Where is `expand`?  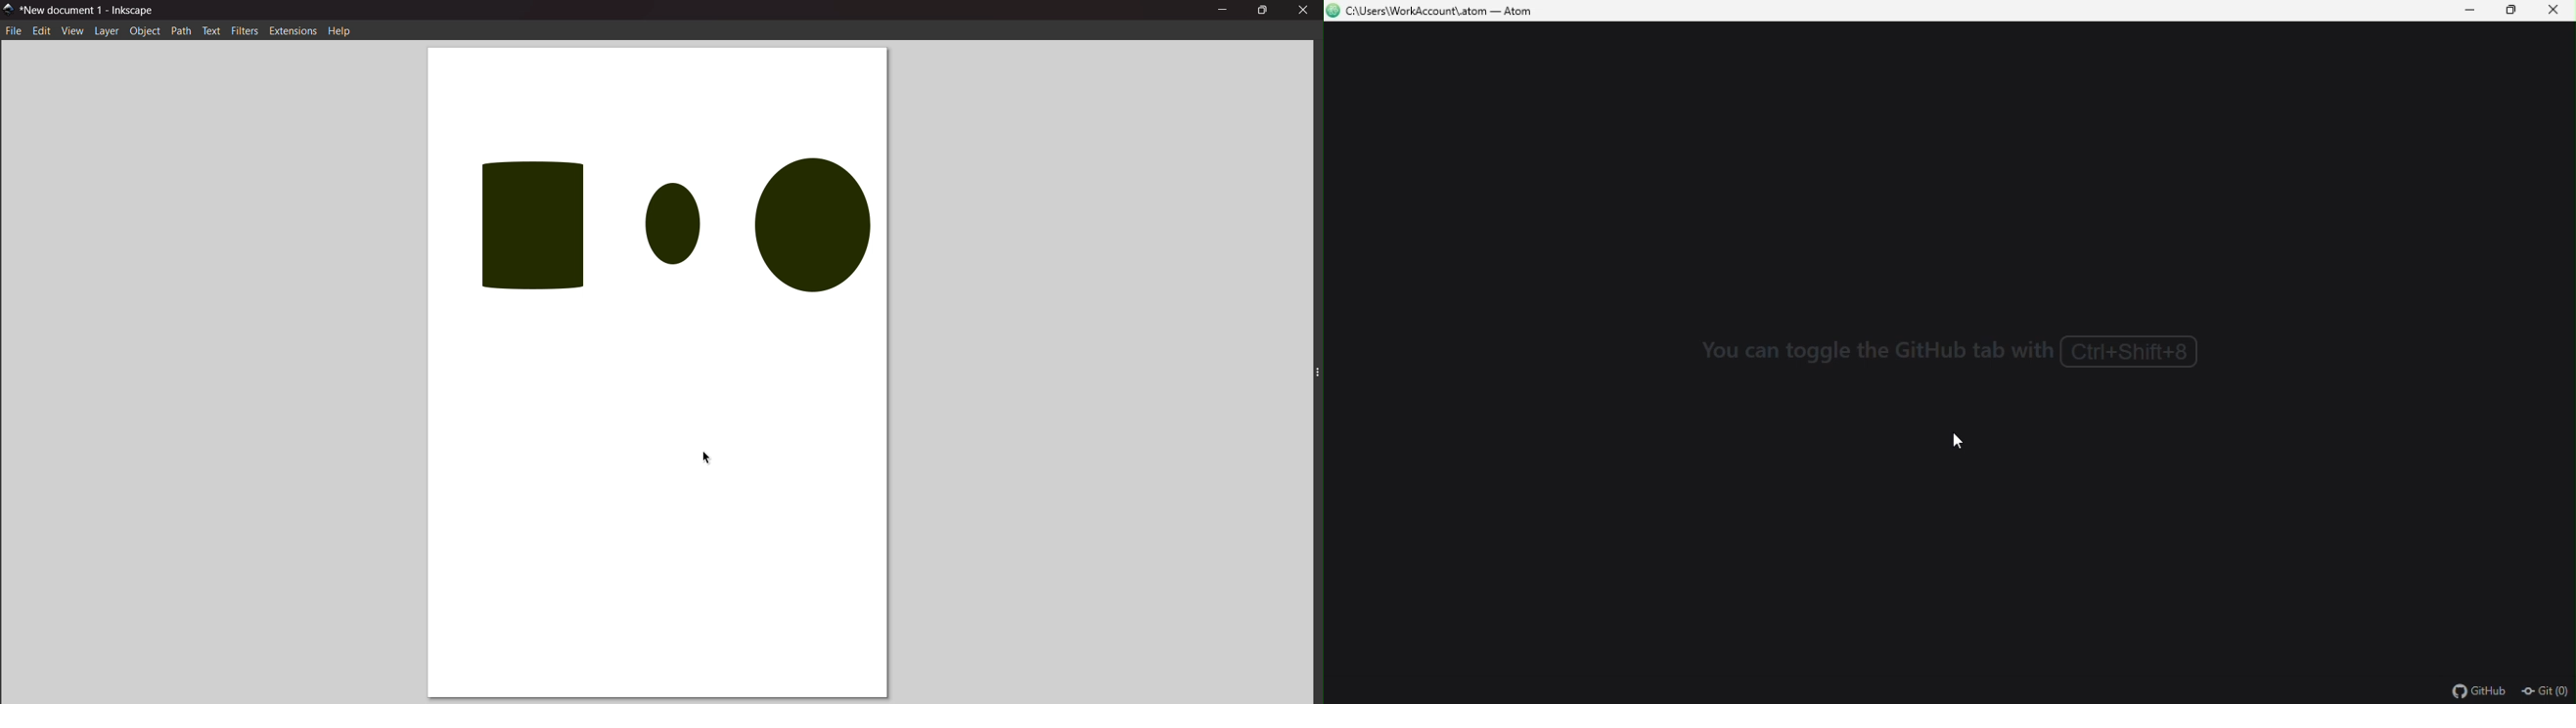 expand is located at coordinates (1311, 370).